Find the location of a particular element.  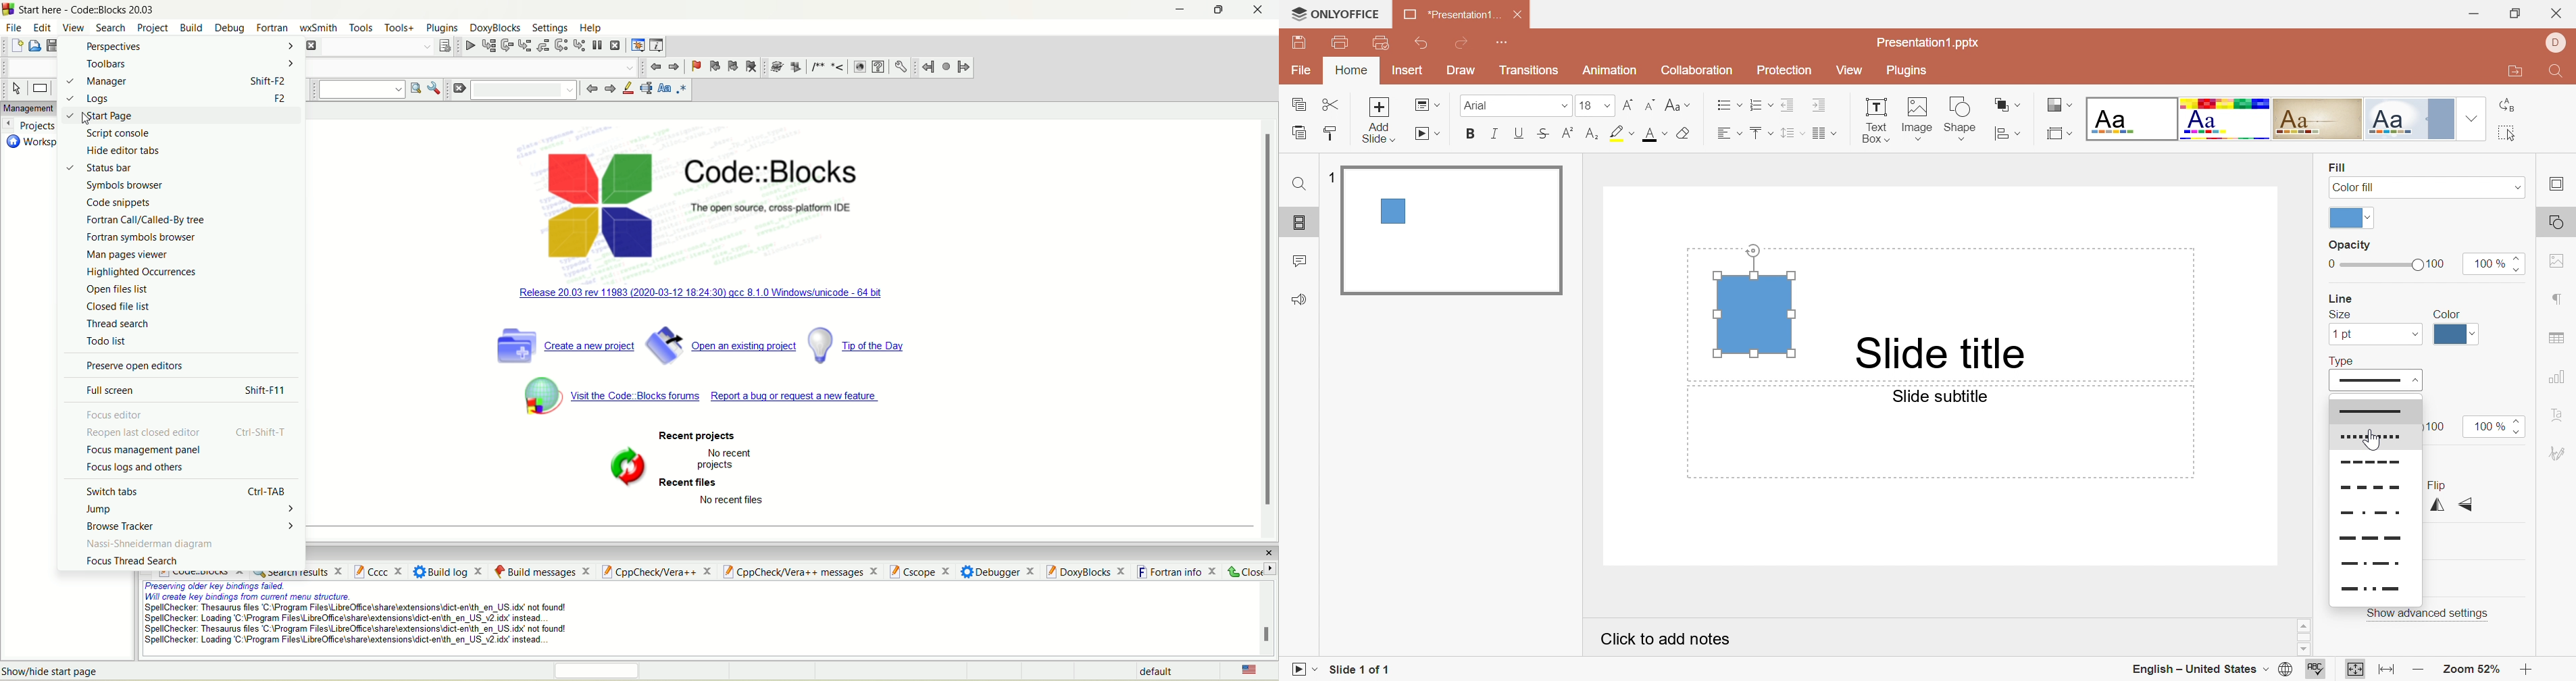

Add Slide is located at coordinates (1382, 120).